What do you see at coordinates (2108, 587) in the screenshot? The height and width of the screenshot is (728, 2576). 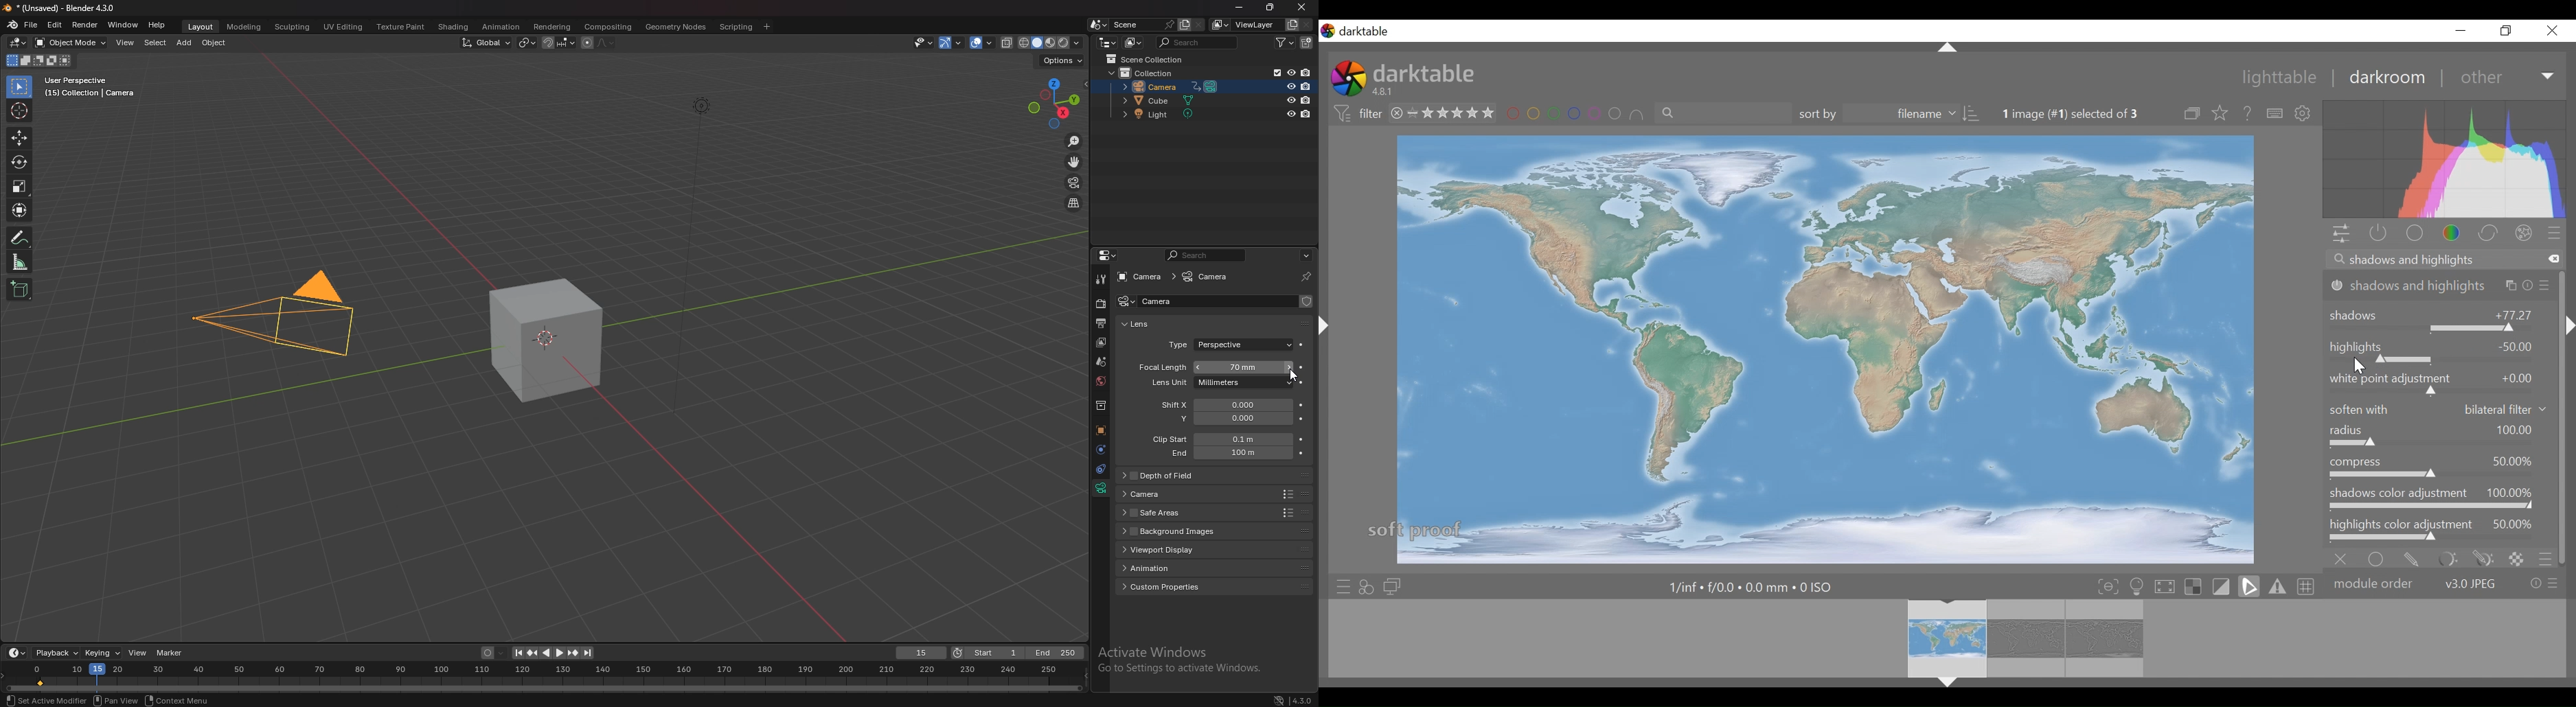 I see `toggle focus-peaking mode` at bounding box center [2108, 587].